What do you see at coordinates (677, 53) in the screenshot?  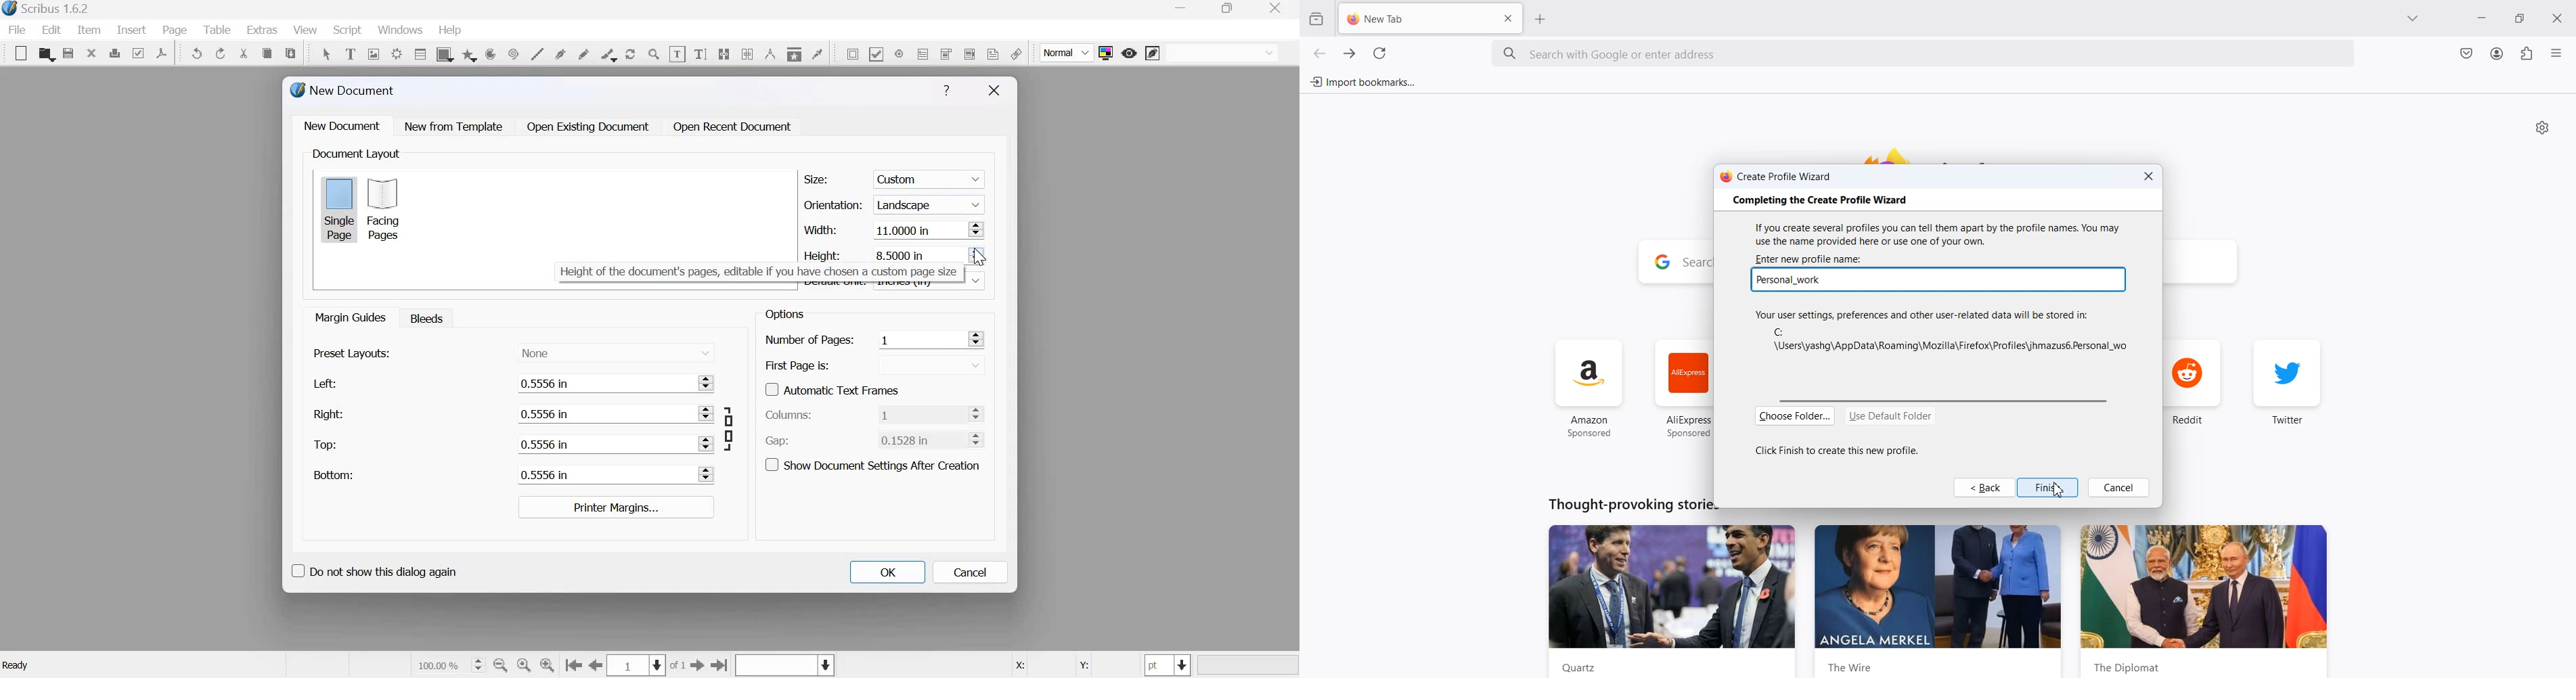 I see `edit contents of frame` at bounding box center [677, 53].